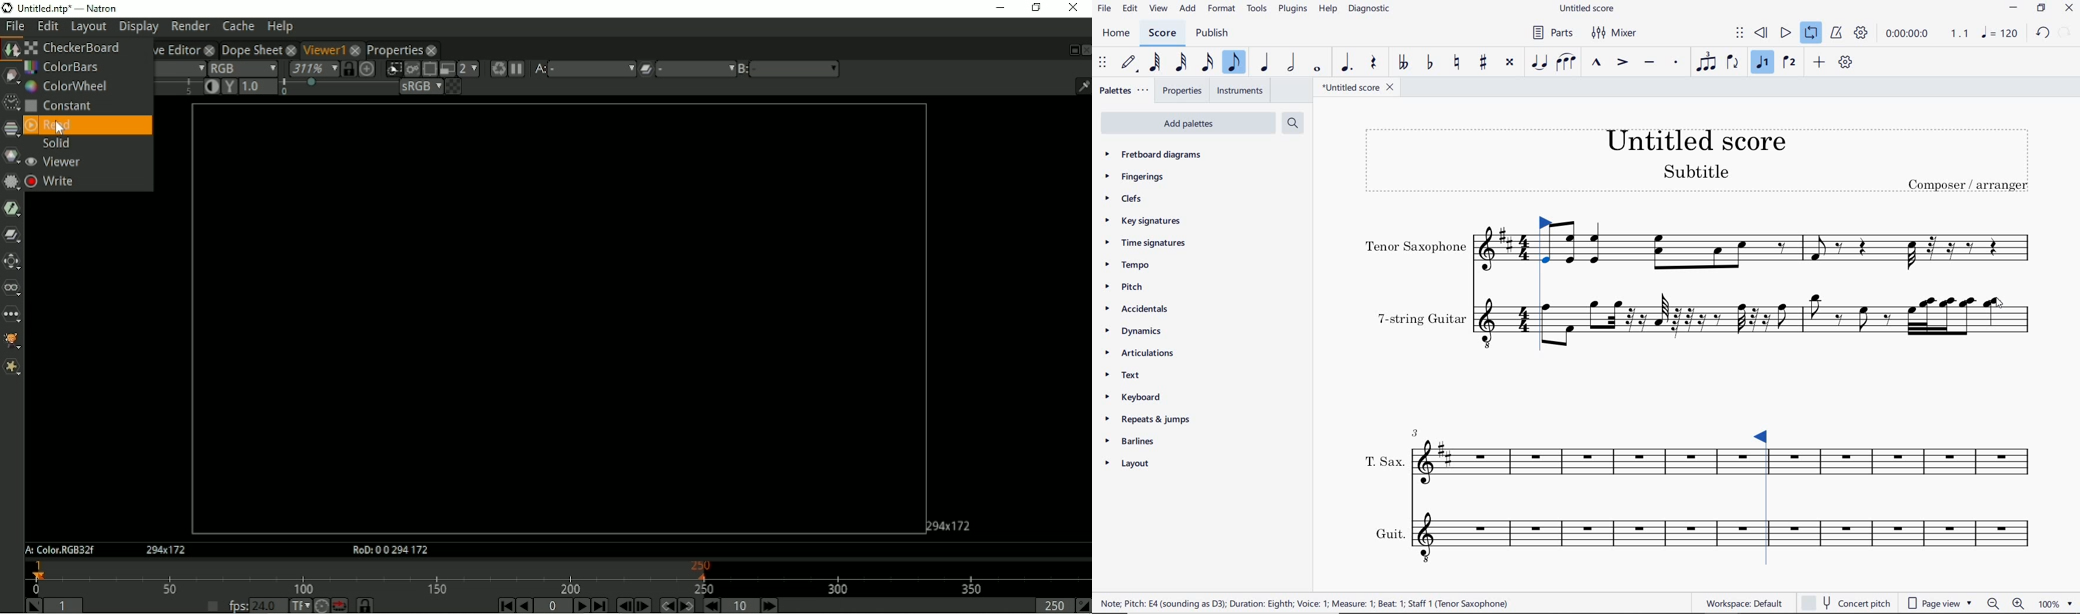 The image size is (2100, 616). Describe the element at coordinates (2068, 9) in the screenshot. I see `CLOSE` at that location.